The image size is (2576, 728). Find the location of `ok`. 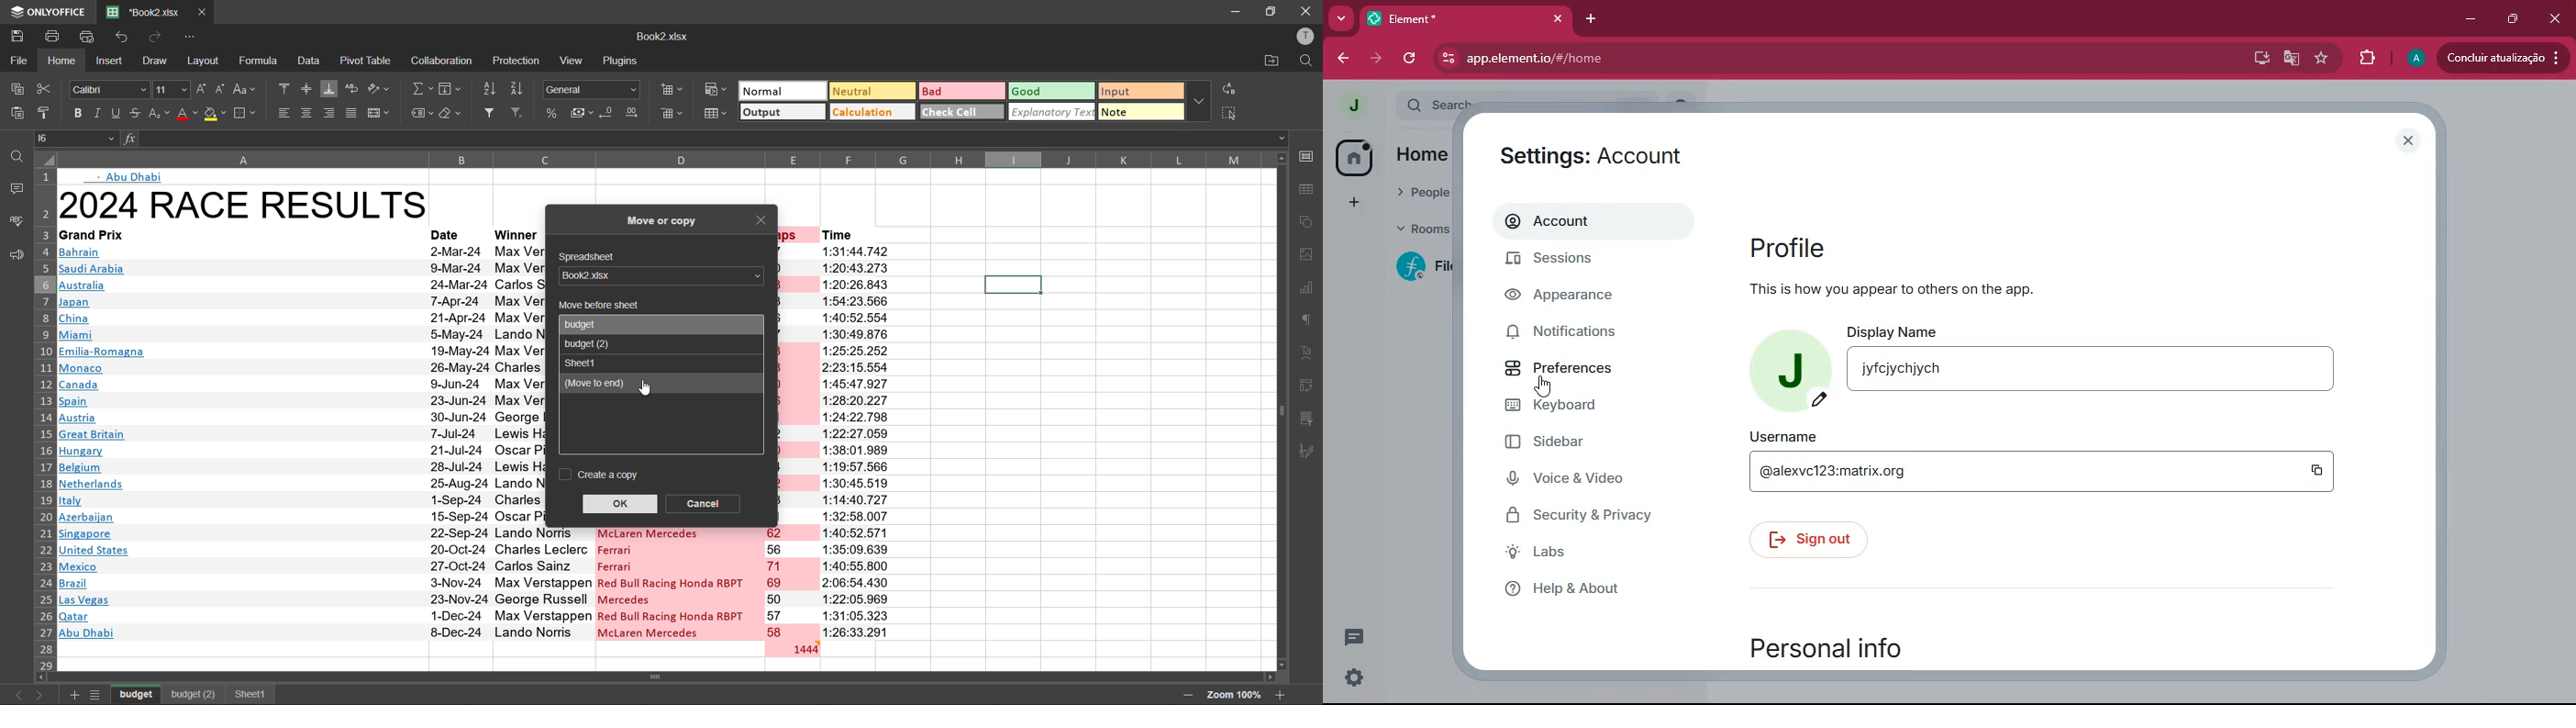

ok is located at coordinates (620, 502).